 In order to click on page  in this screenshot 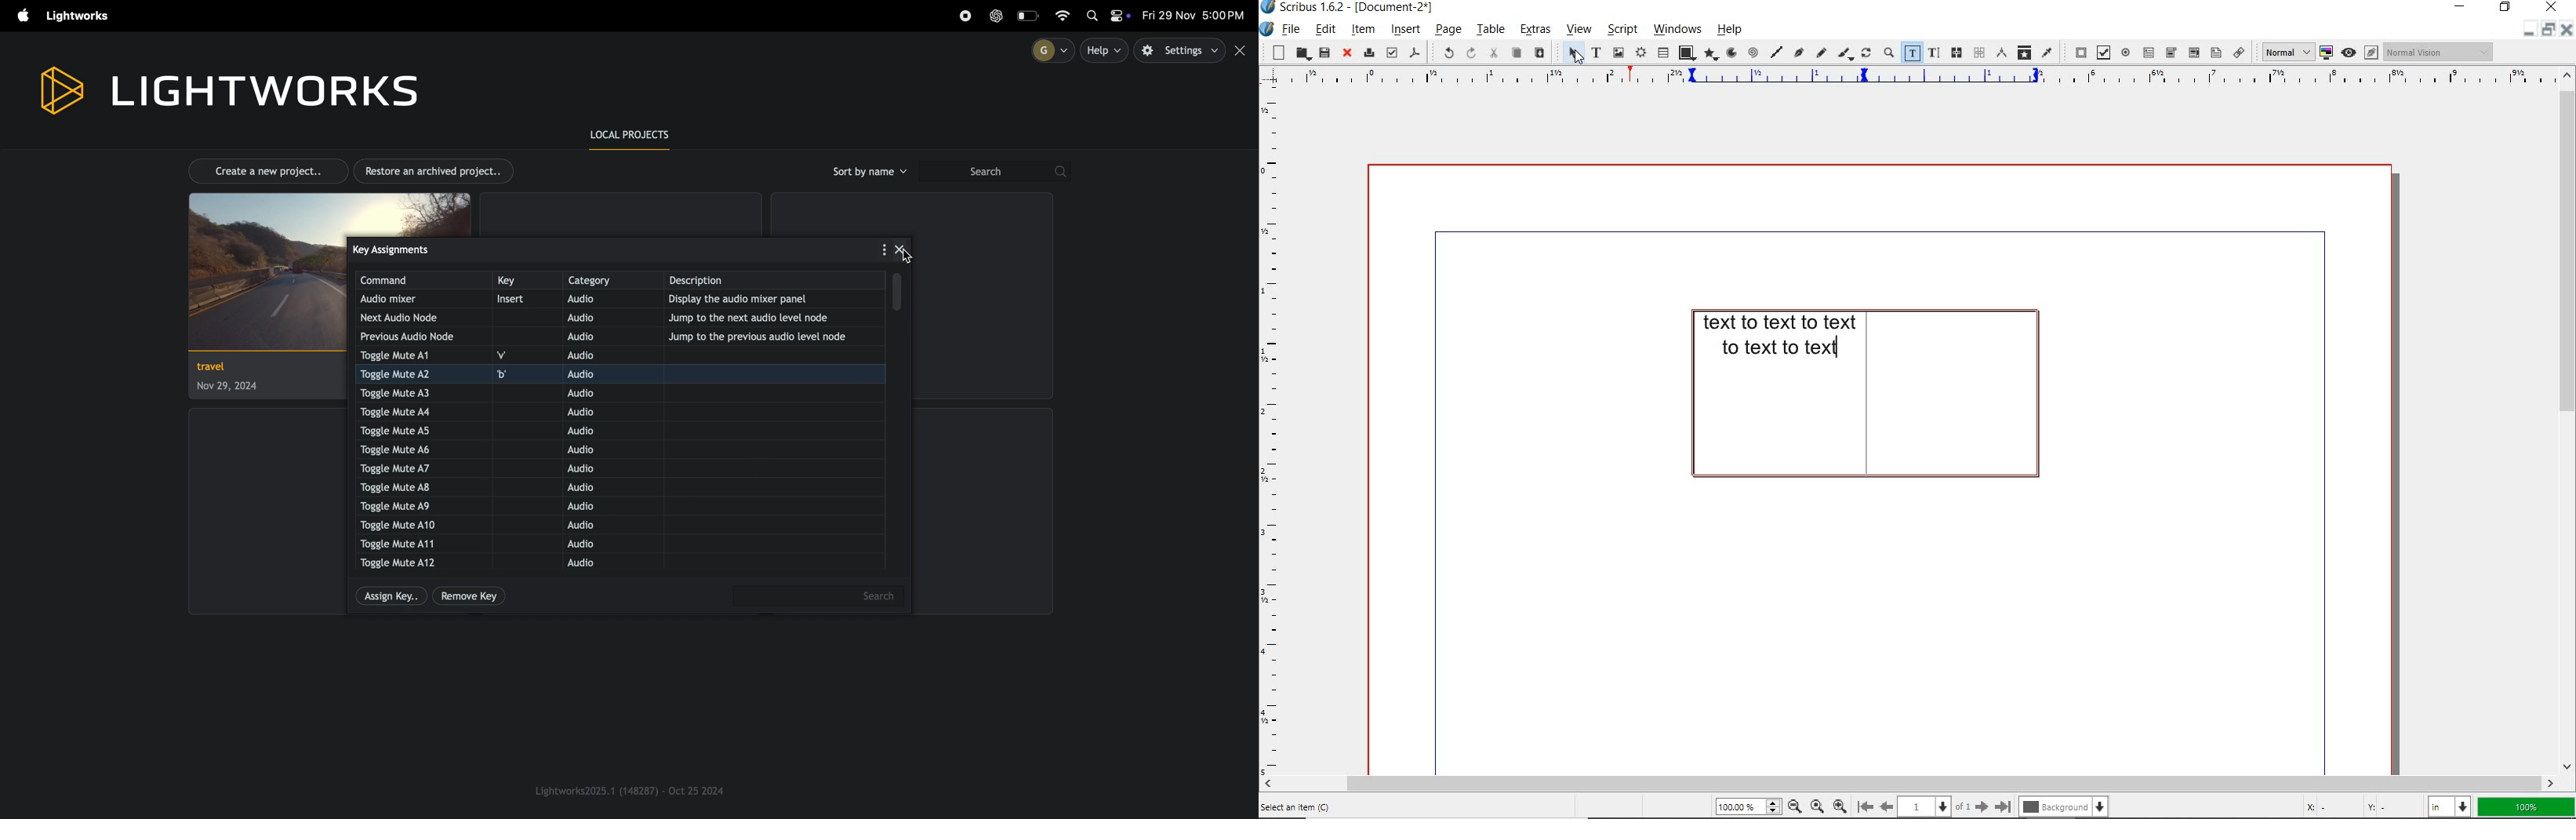, I will do `click(1925, 806)`.